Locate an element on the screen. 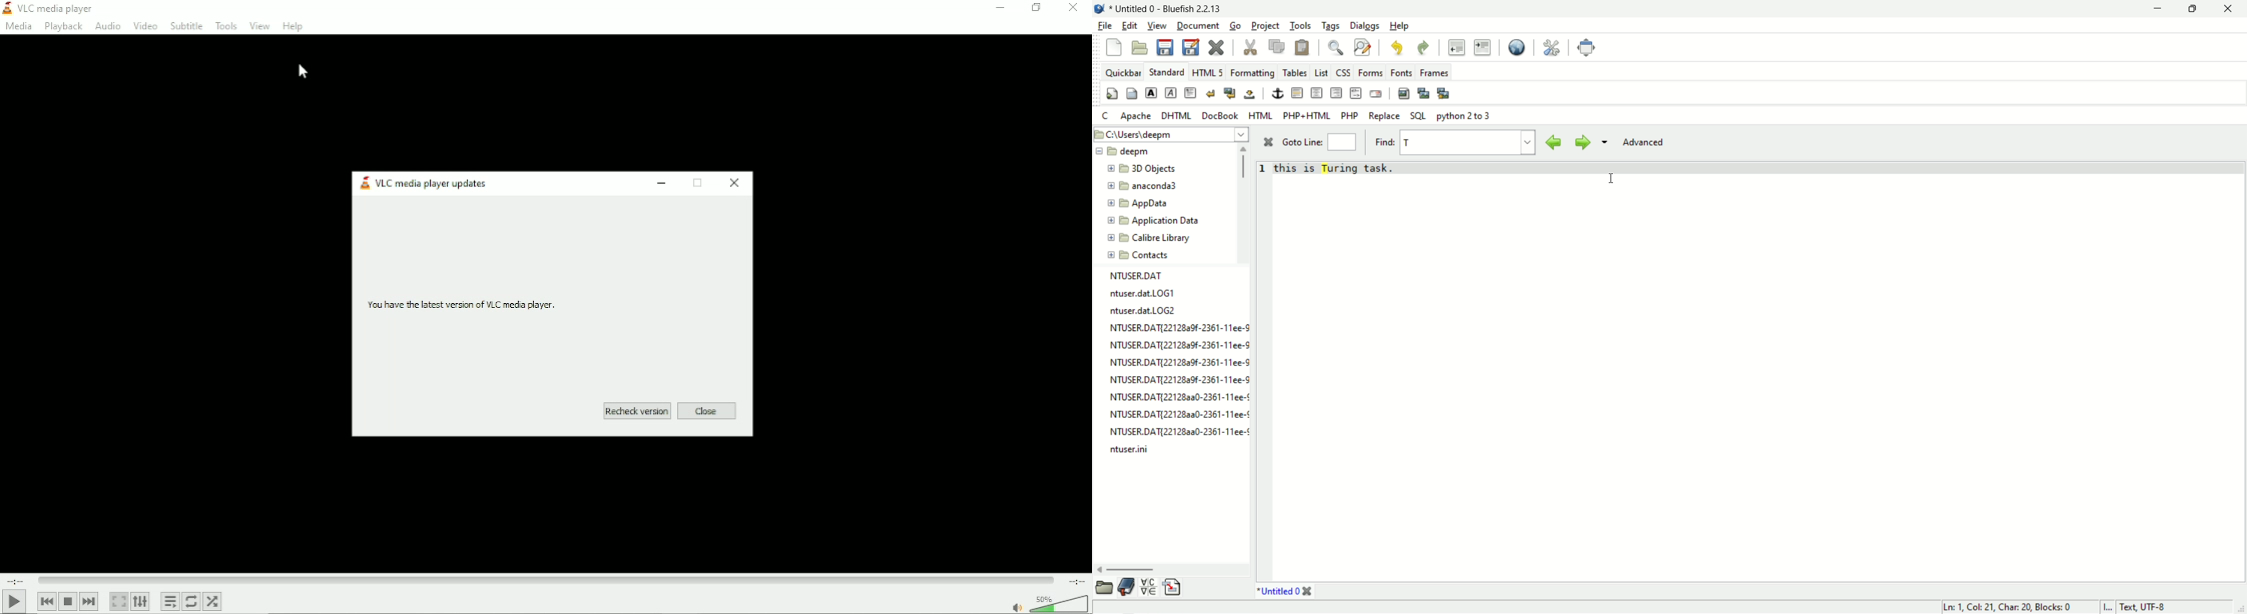 The width and height of the screenshot is (2268, 616). You have the latest version of VLC media player. is located at coordinates (460, 304).